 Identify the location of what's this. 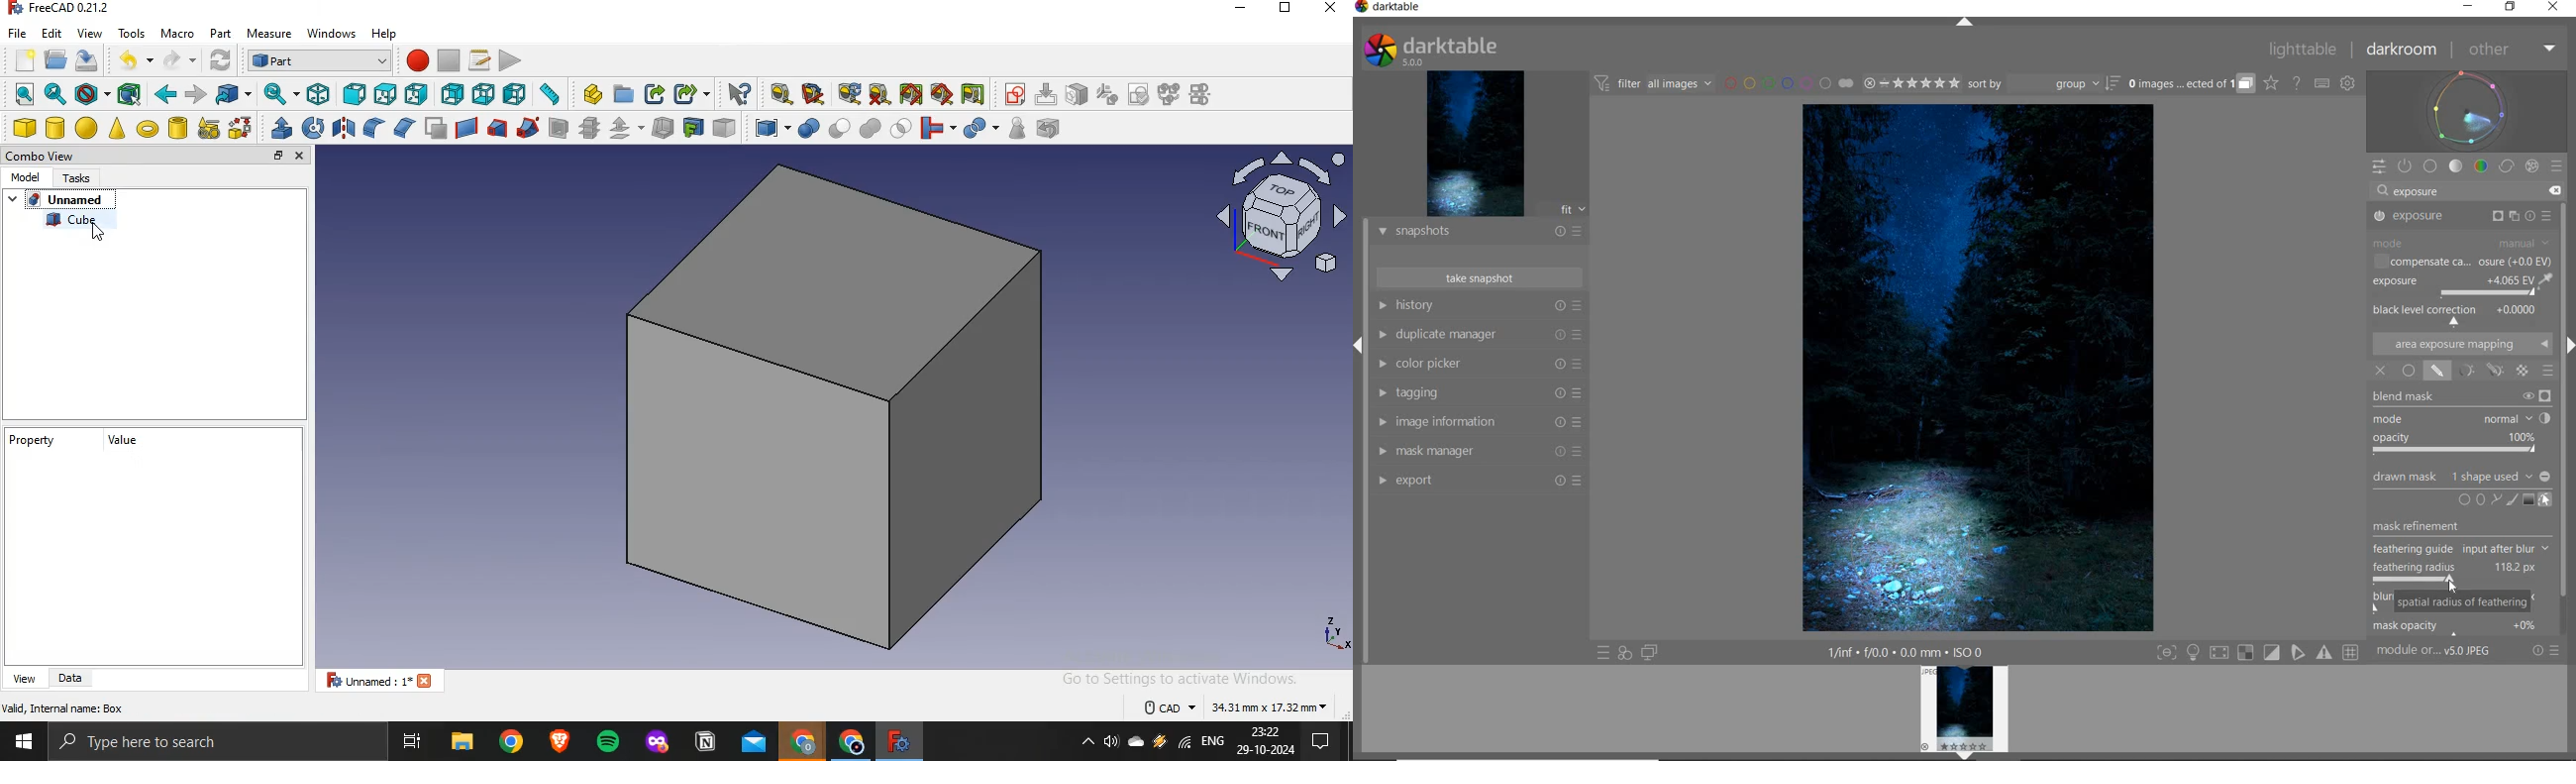
(739, 94).